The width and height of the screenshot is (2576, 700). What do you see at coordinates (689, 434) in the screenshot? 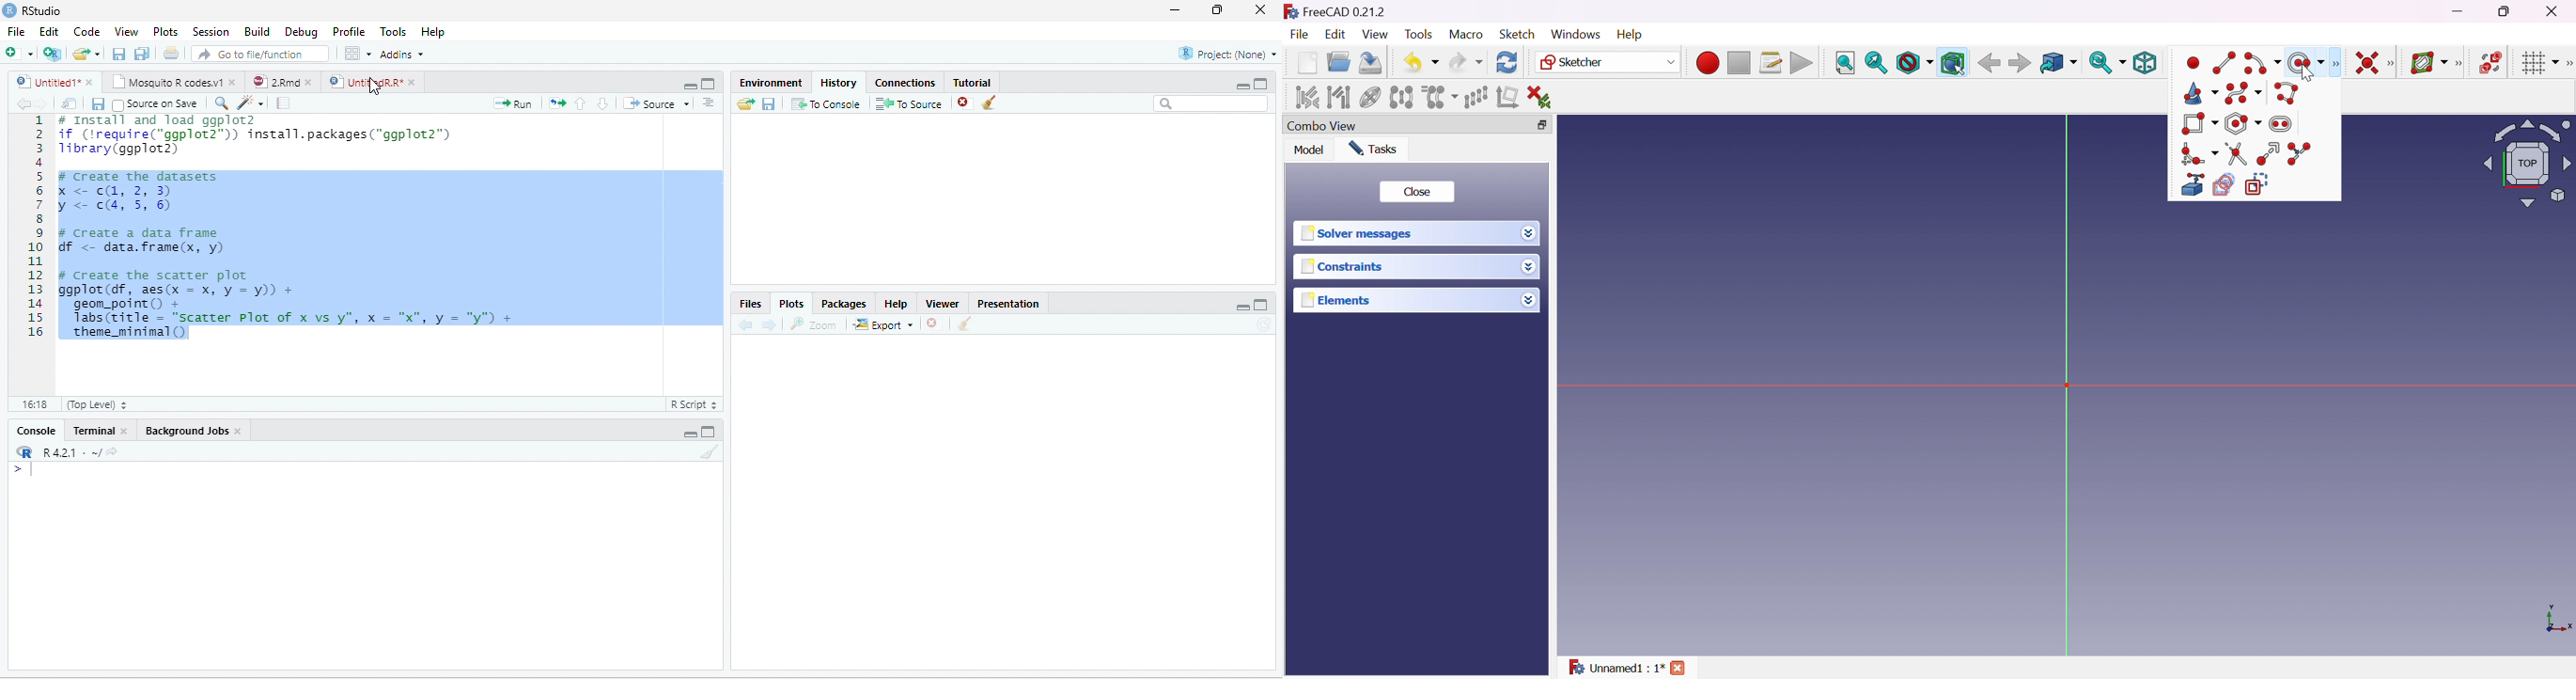
I see `Minimize` at bounding box center [689, 434].